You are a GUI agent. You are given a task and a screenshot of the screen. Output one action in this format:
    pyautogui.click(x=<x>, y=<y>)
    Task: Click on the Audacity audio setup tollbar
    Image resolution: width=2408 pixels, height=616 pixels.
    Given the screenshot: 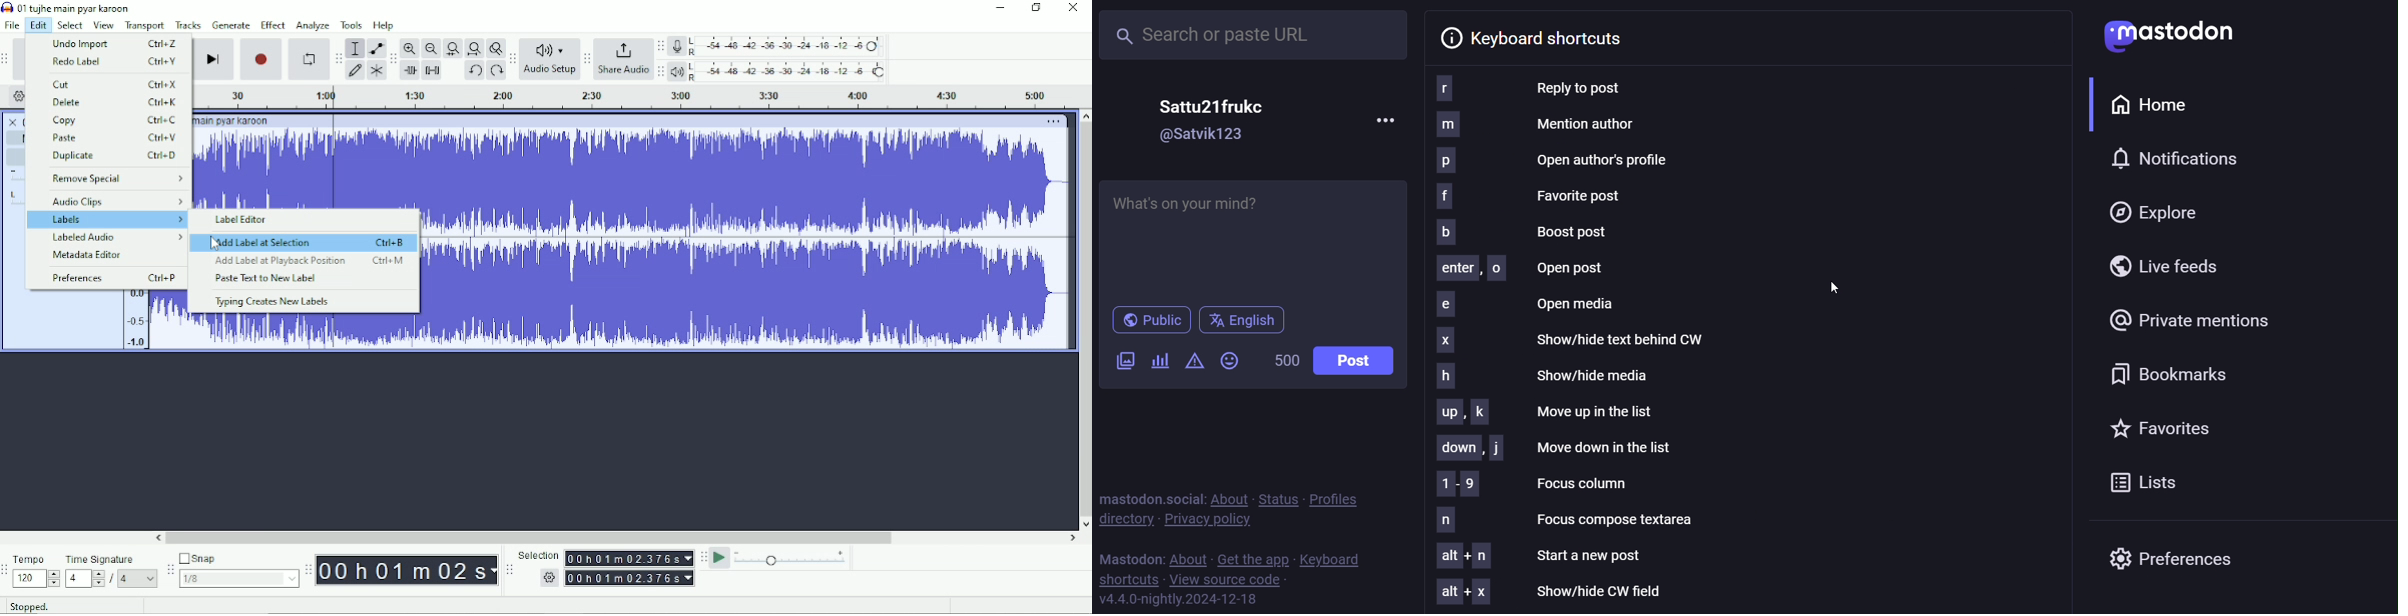 What is the action you would take?
    pyautogui.click(x=511, y=59)
    